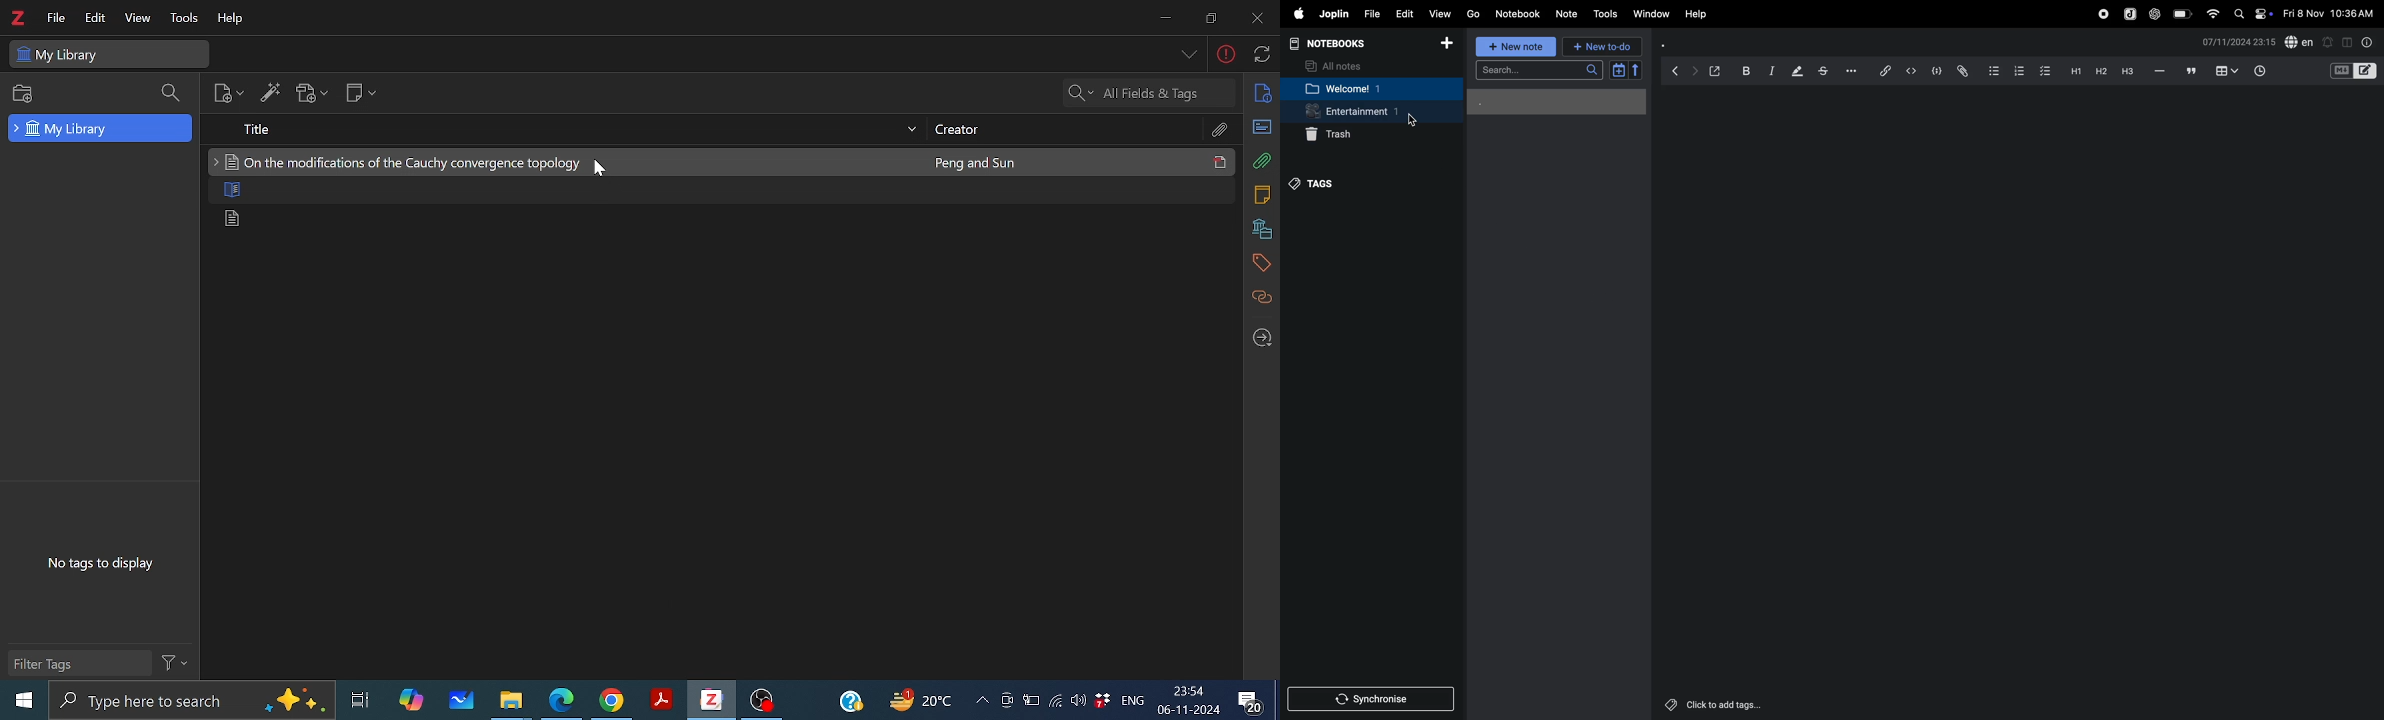 Image resolution: width=2408 pixels, height=728 pixels. What do you see at coordinates (110, 53) in the screenshot?
I see `My library` at bounding box center [110, 53].